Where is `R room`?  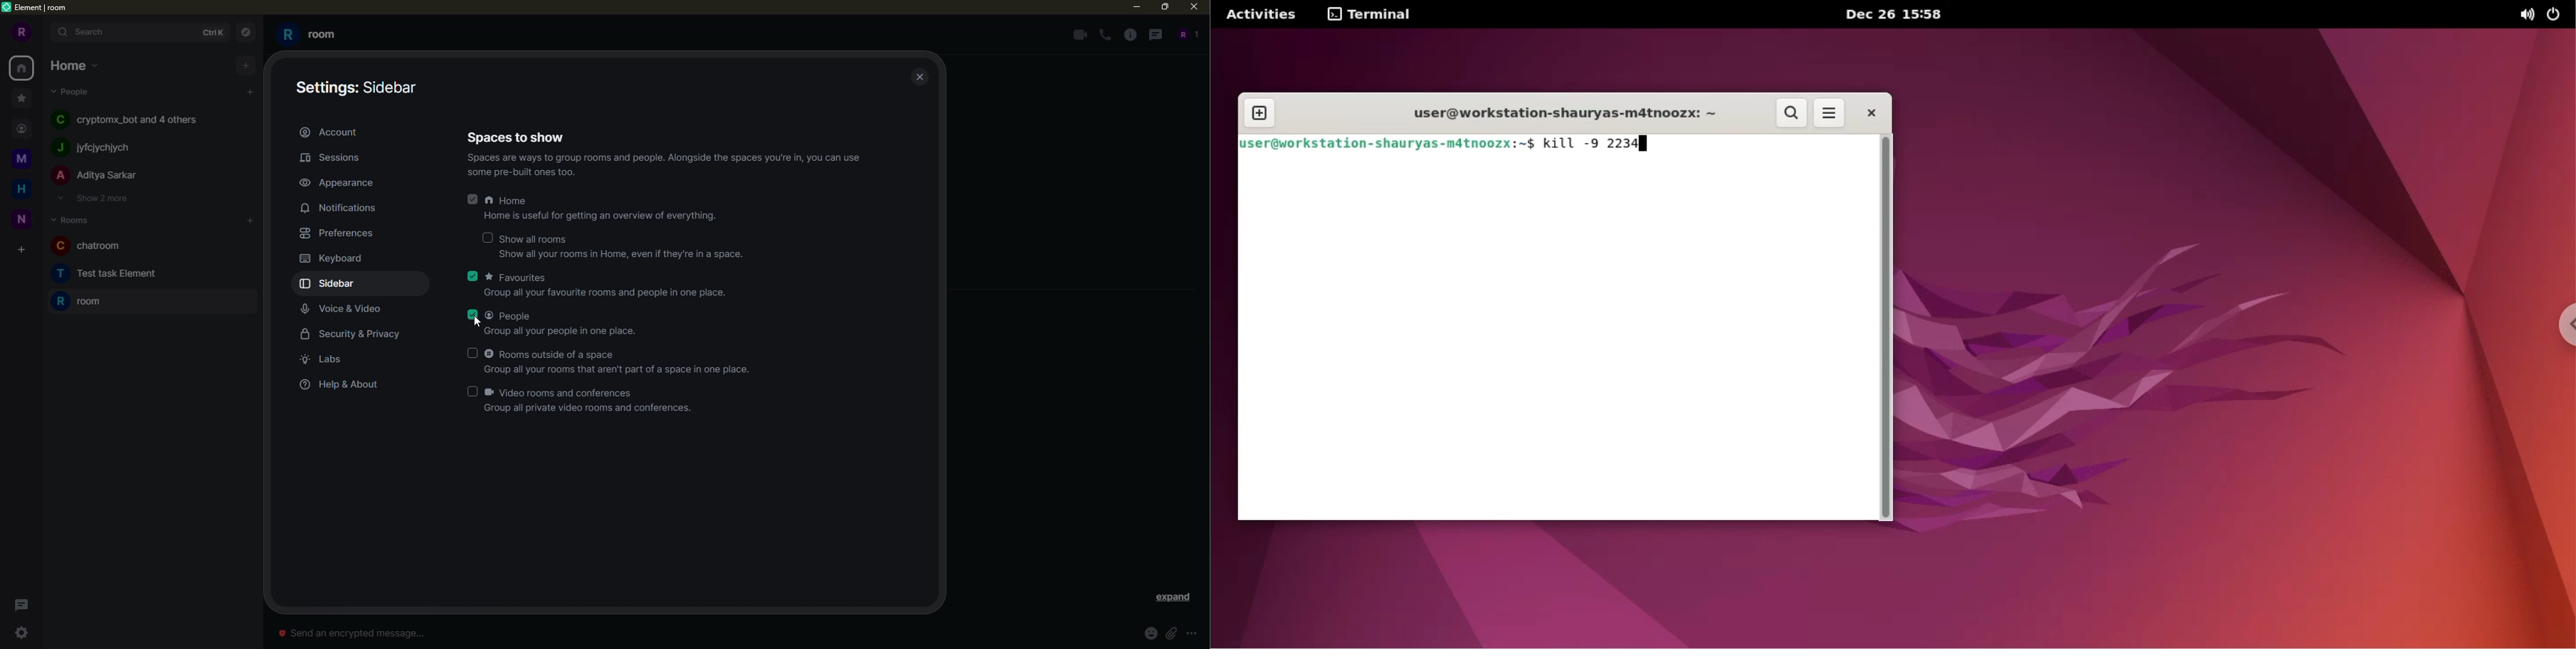 R room is located at coordinates (319, 33).